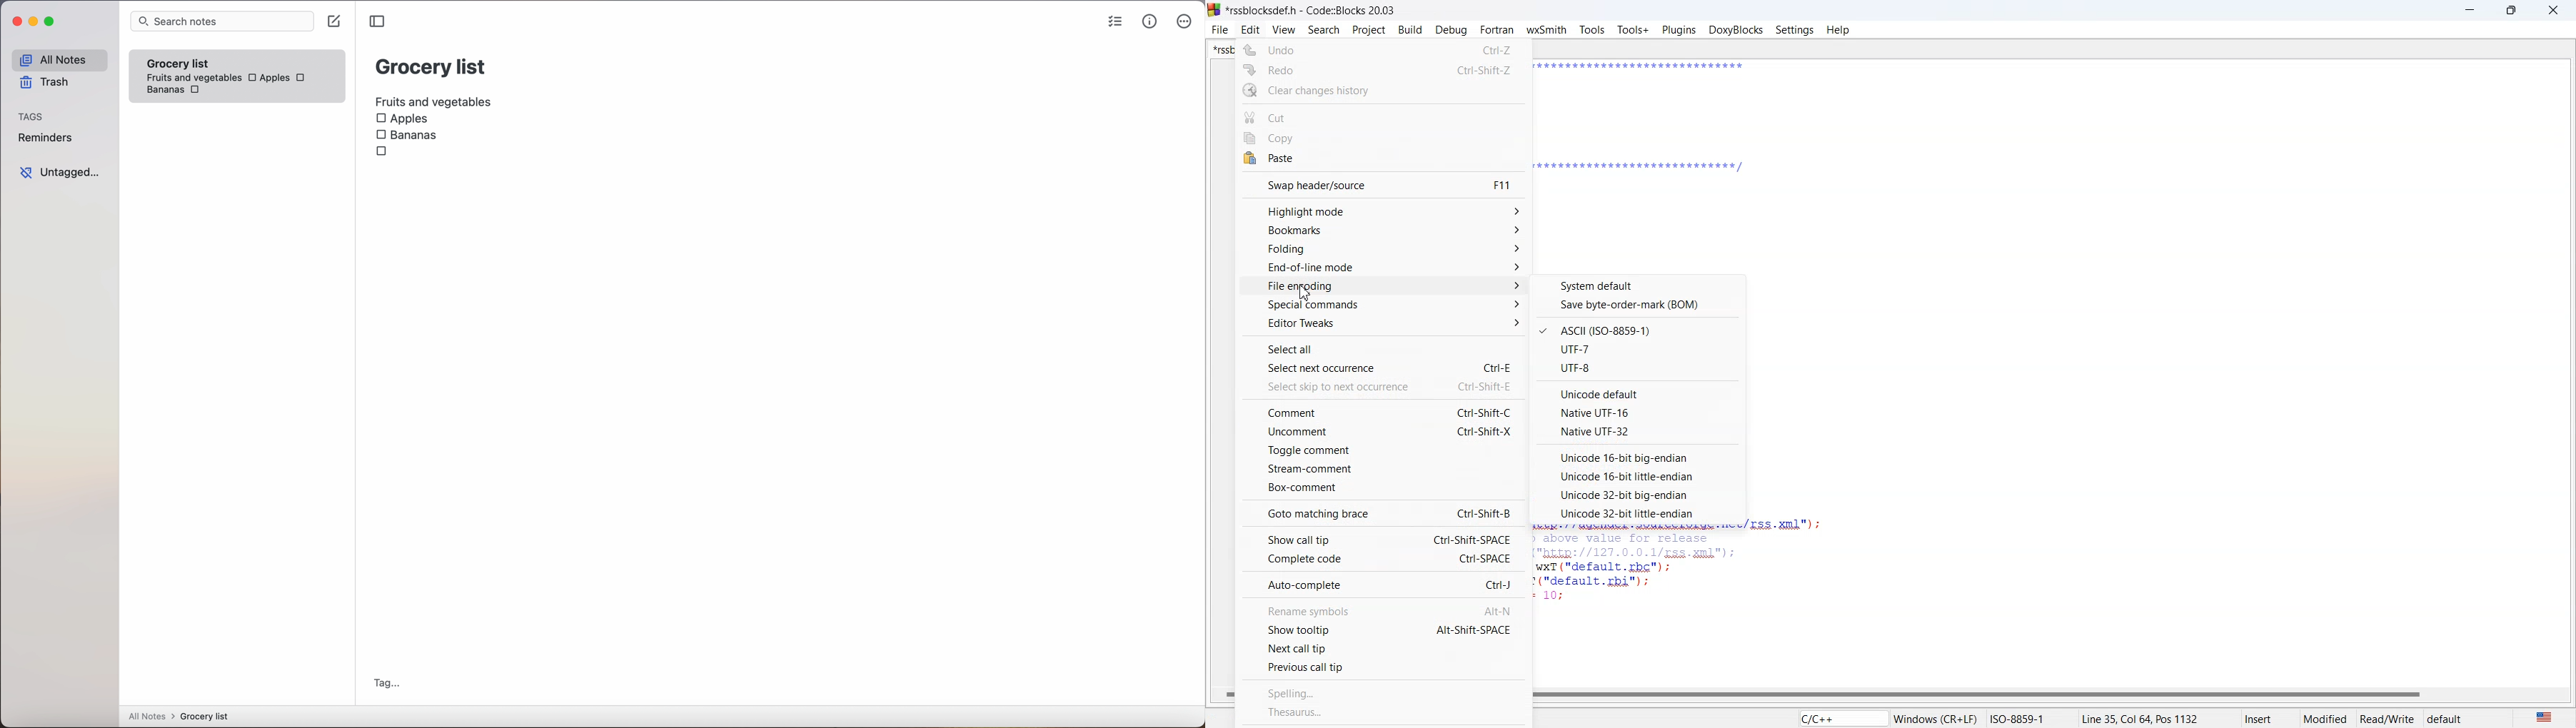 This screenshot has height=728, width=2576. What do you see at coordinates (1185, 24) in the screenshot?
I see `more options` at bounding box center [1185, 24].